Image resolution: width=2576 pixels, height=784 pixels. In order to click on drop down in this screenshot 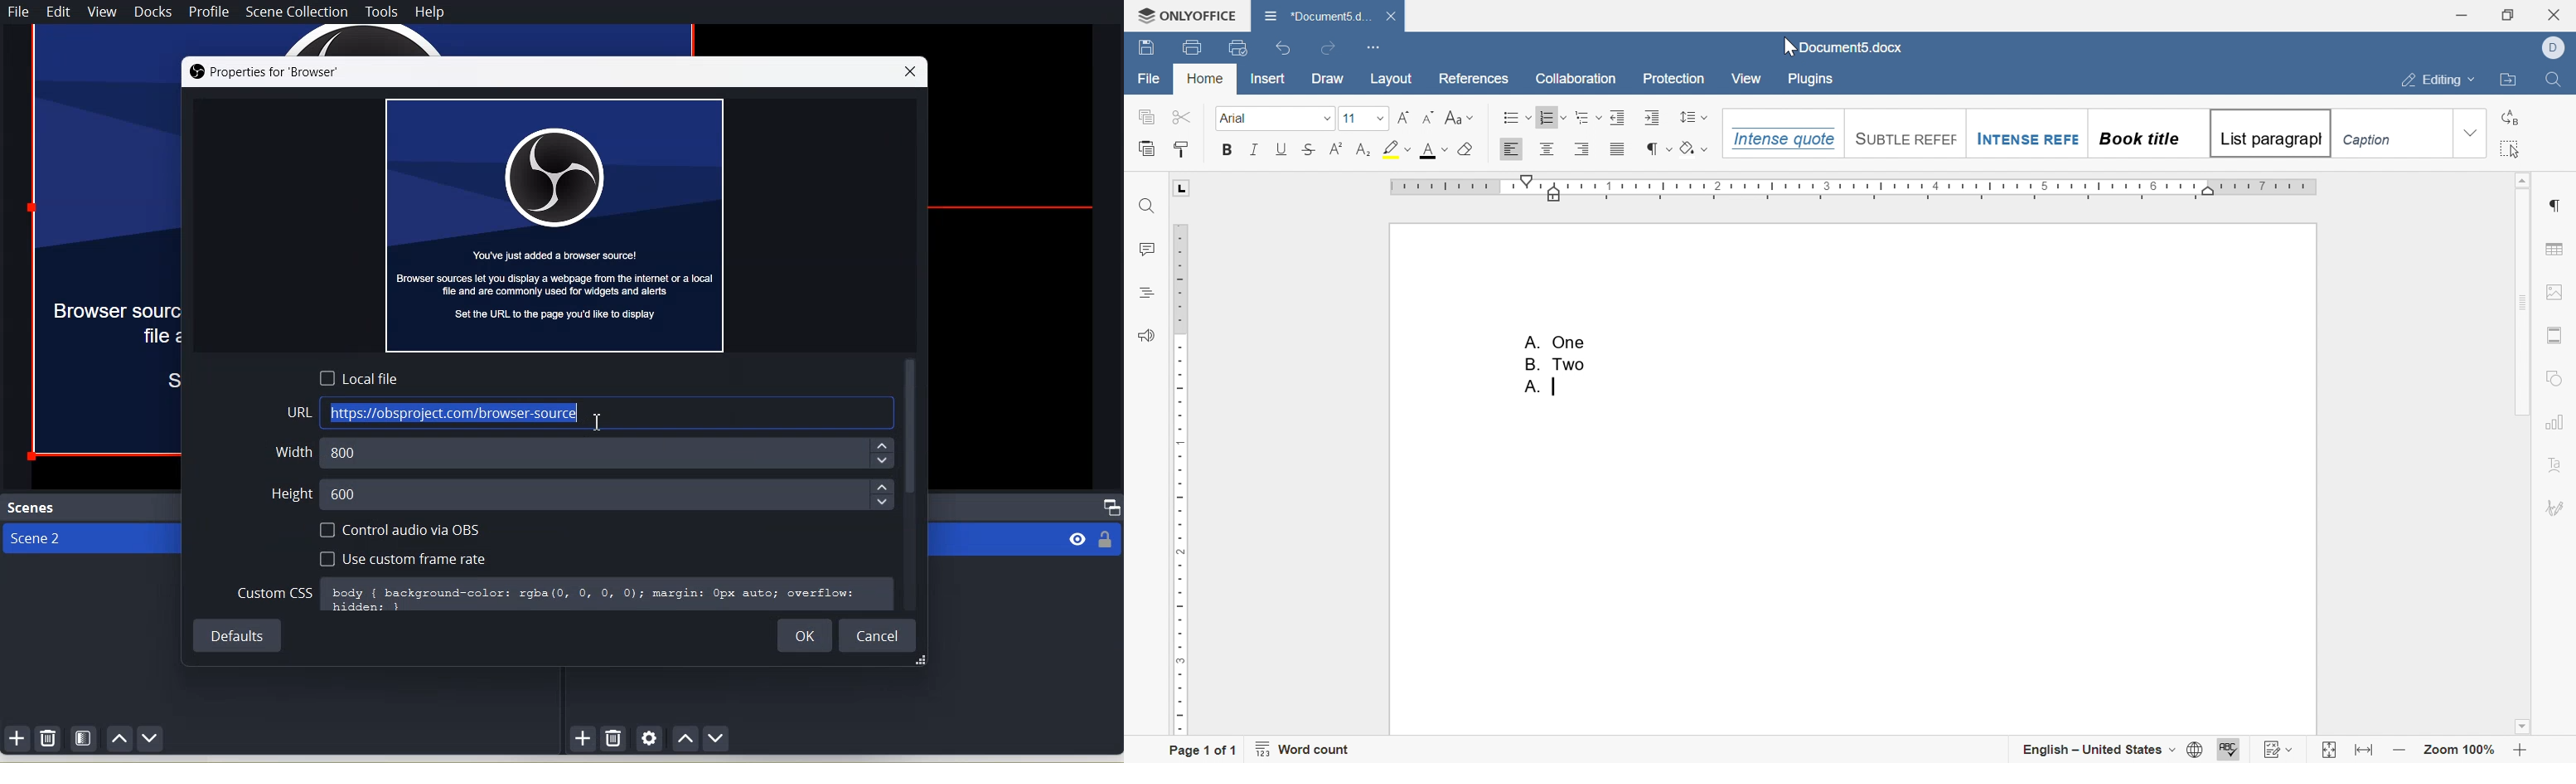, I will do `click(1382, 117)`.